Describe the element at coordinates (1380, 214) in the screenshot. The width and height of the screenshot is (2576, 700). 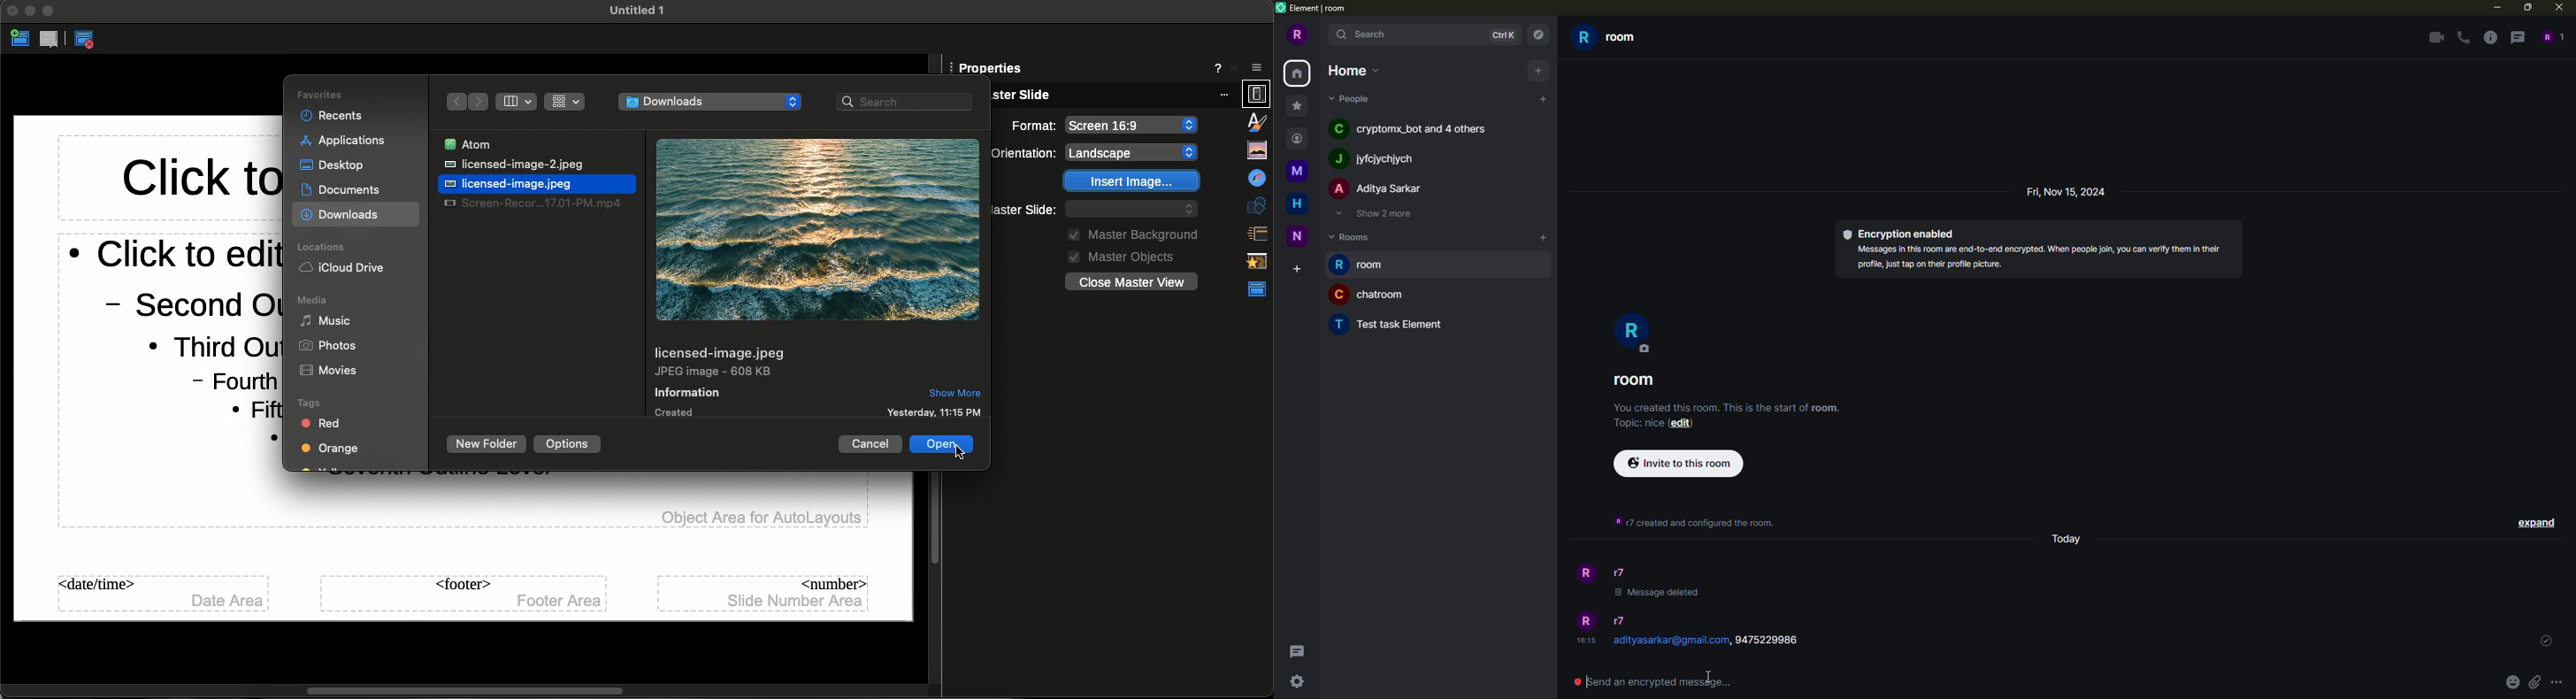
I see `show 2 more` at that location.